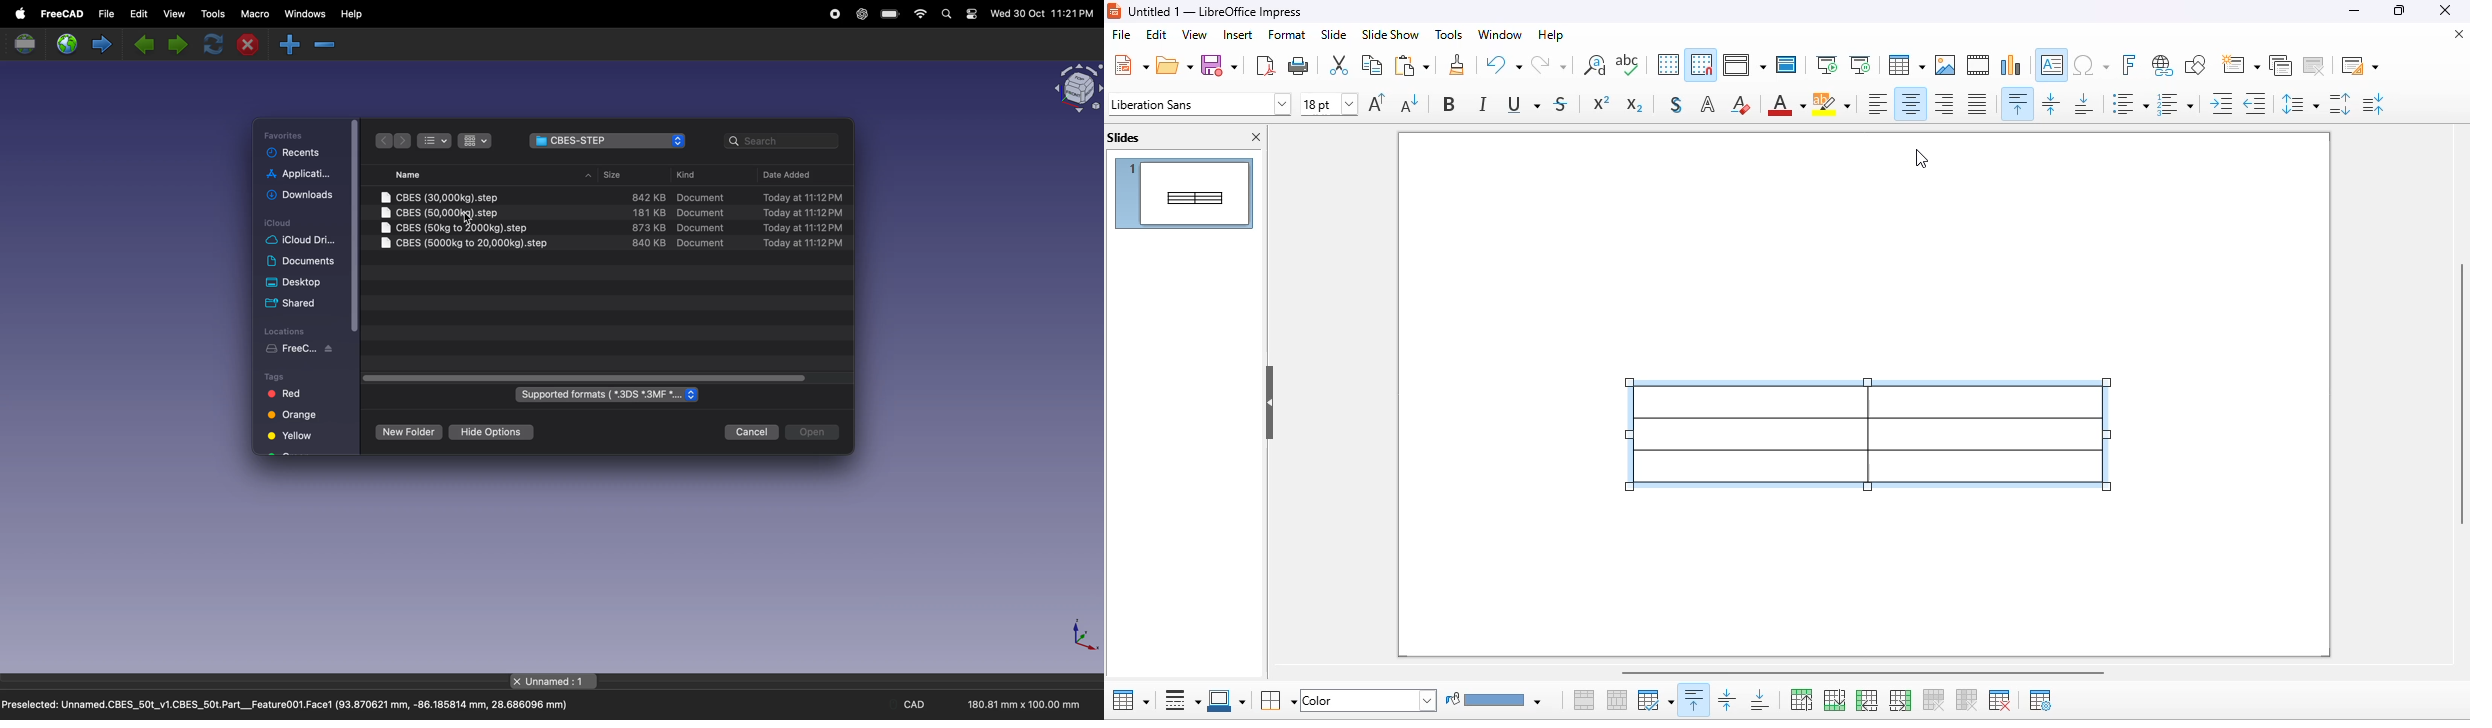 The height and width of the screenshot is (728, 2492). I want to click on close, so click(2444, 9).